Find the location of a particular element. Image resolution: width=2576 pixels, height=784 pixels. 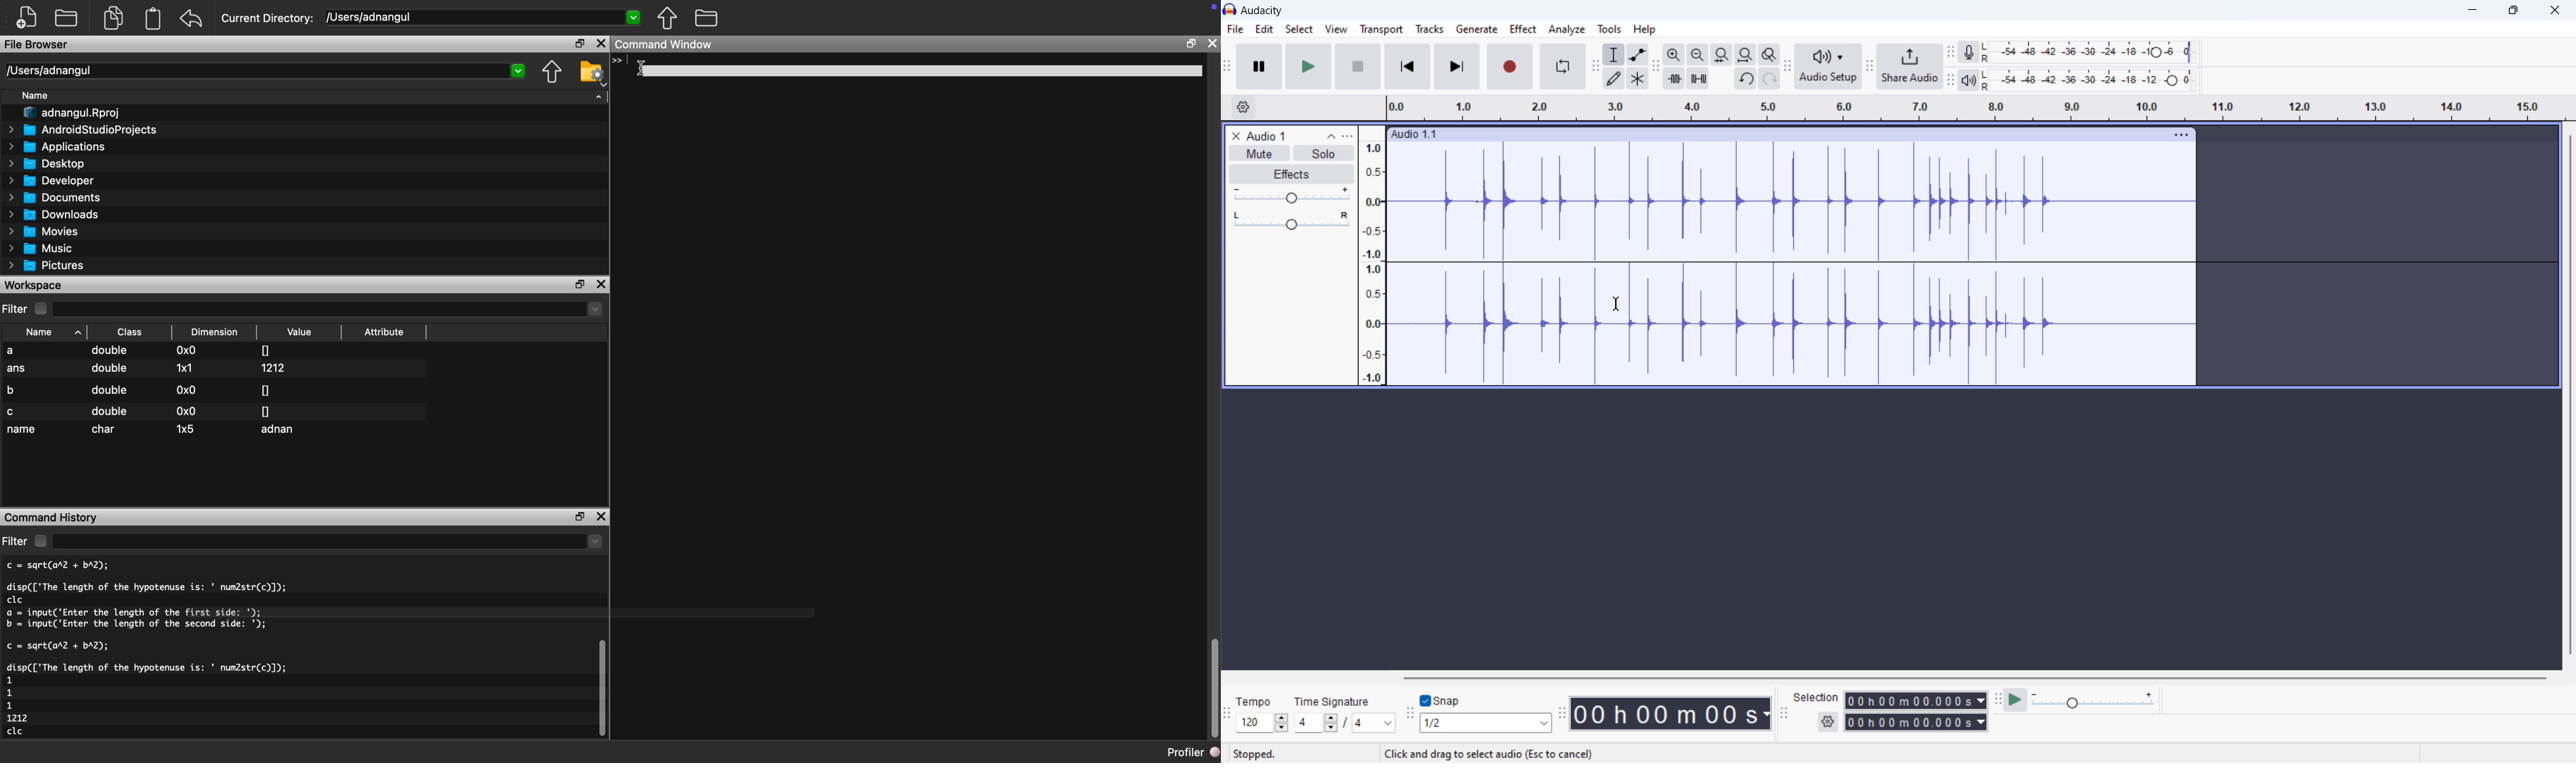

amplitude is located at coordinates (1372, 255).